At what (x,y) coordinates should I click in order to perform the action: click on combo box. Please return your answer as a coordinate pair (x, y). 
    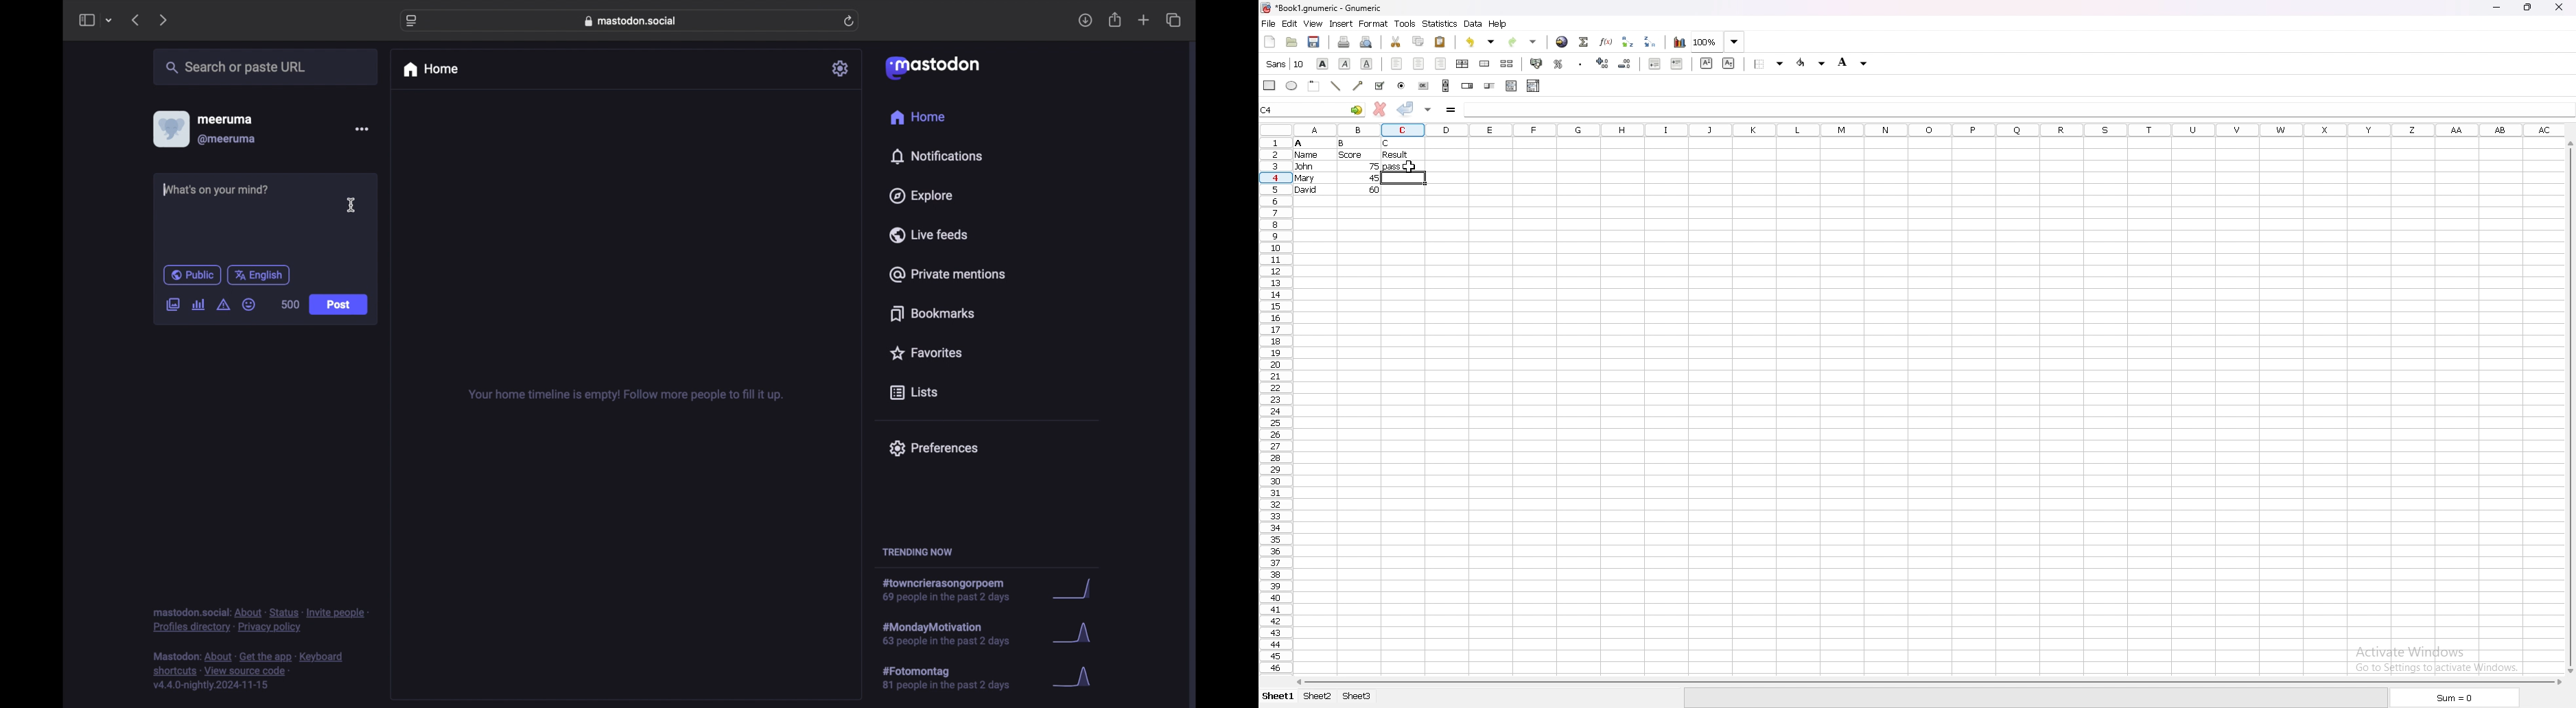
    Looking at the image, I should click on (1534, 86).